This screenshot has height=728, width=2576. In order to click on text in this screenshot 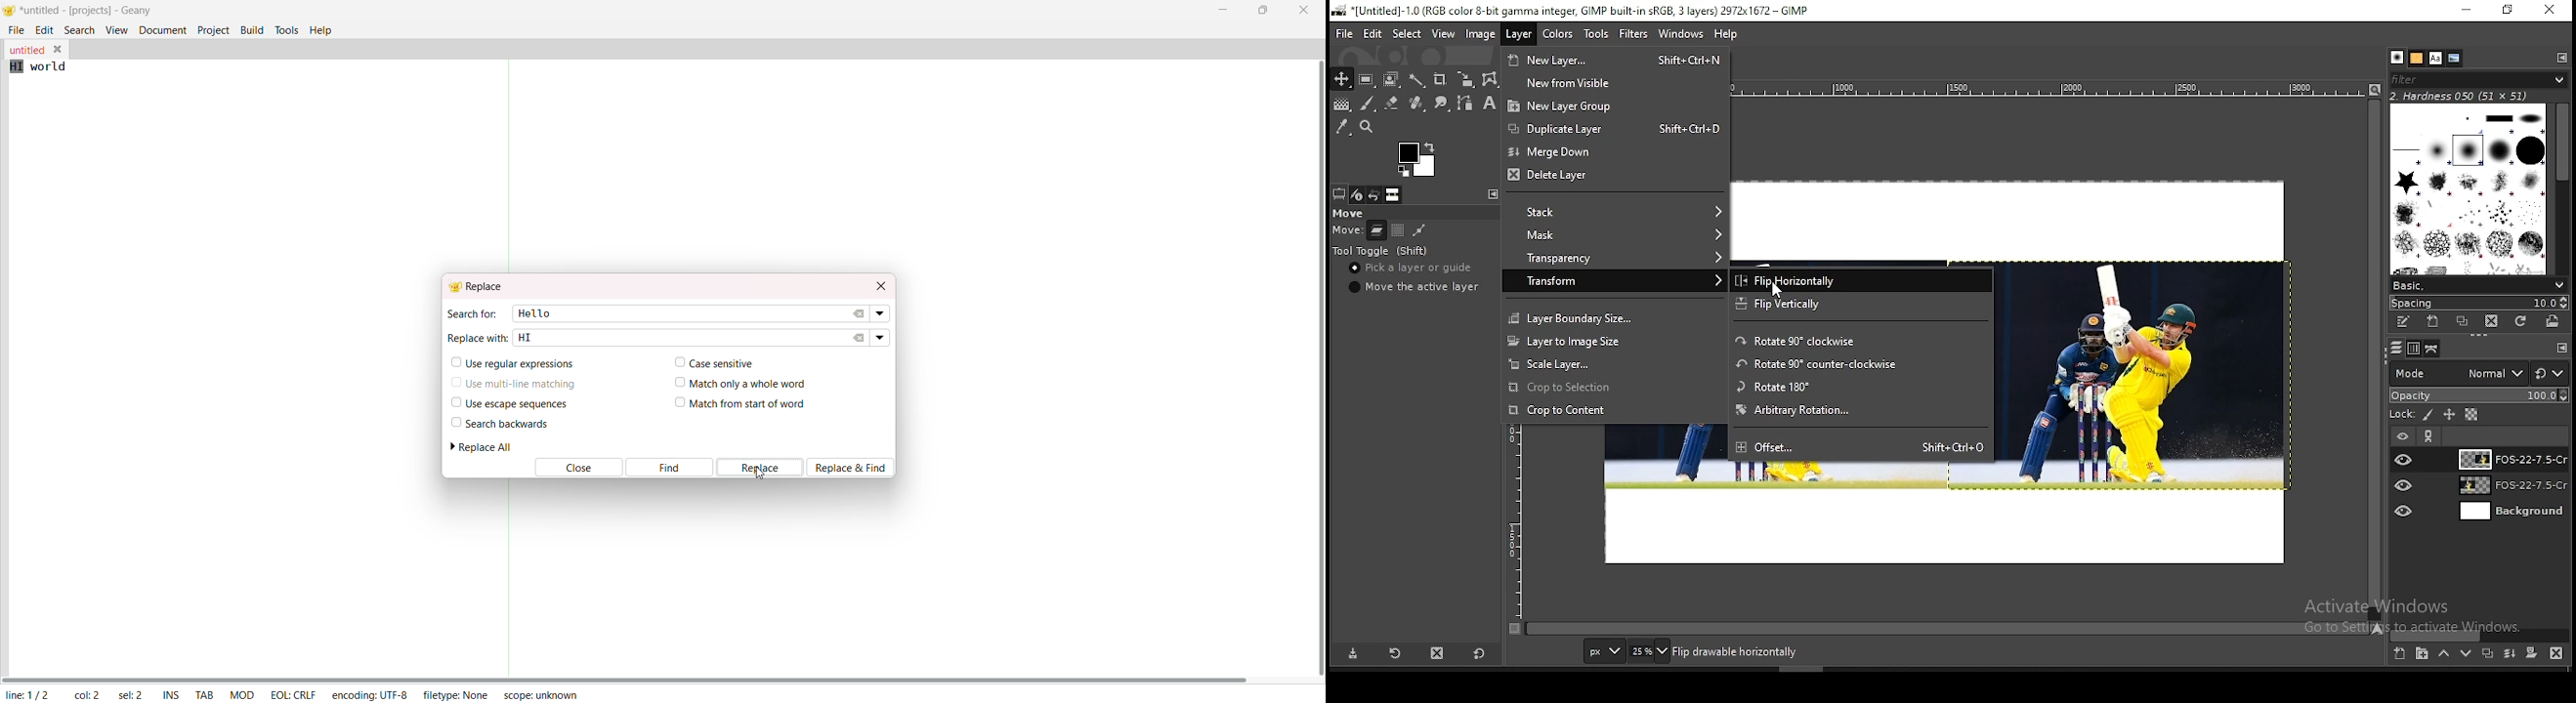, I will do `click(2419, 616)`.